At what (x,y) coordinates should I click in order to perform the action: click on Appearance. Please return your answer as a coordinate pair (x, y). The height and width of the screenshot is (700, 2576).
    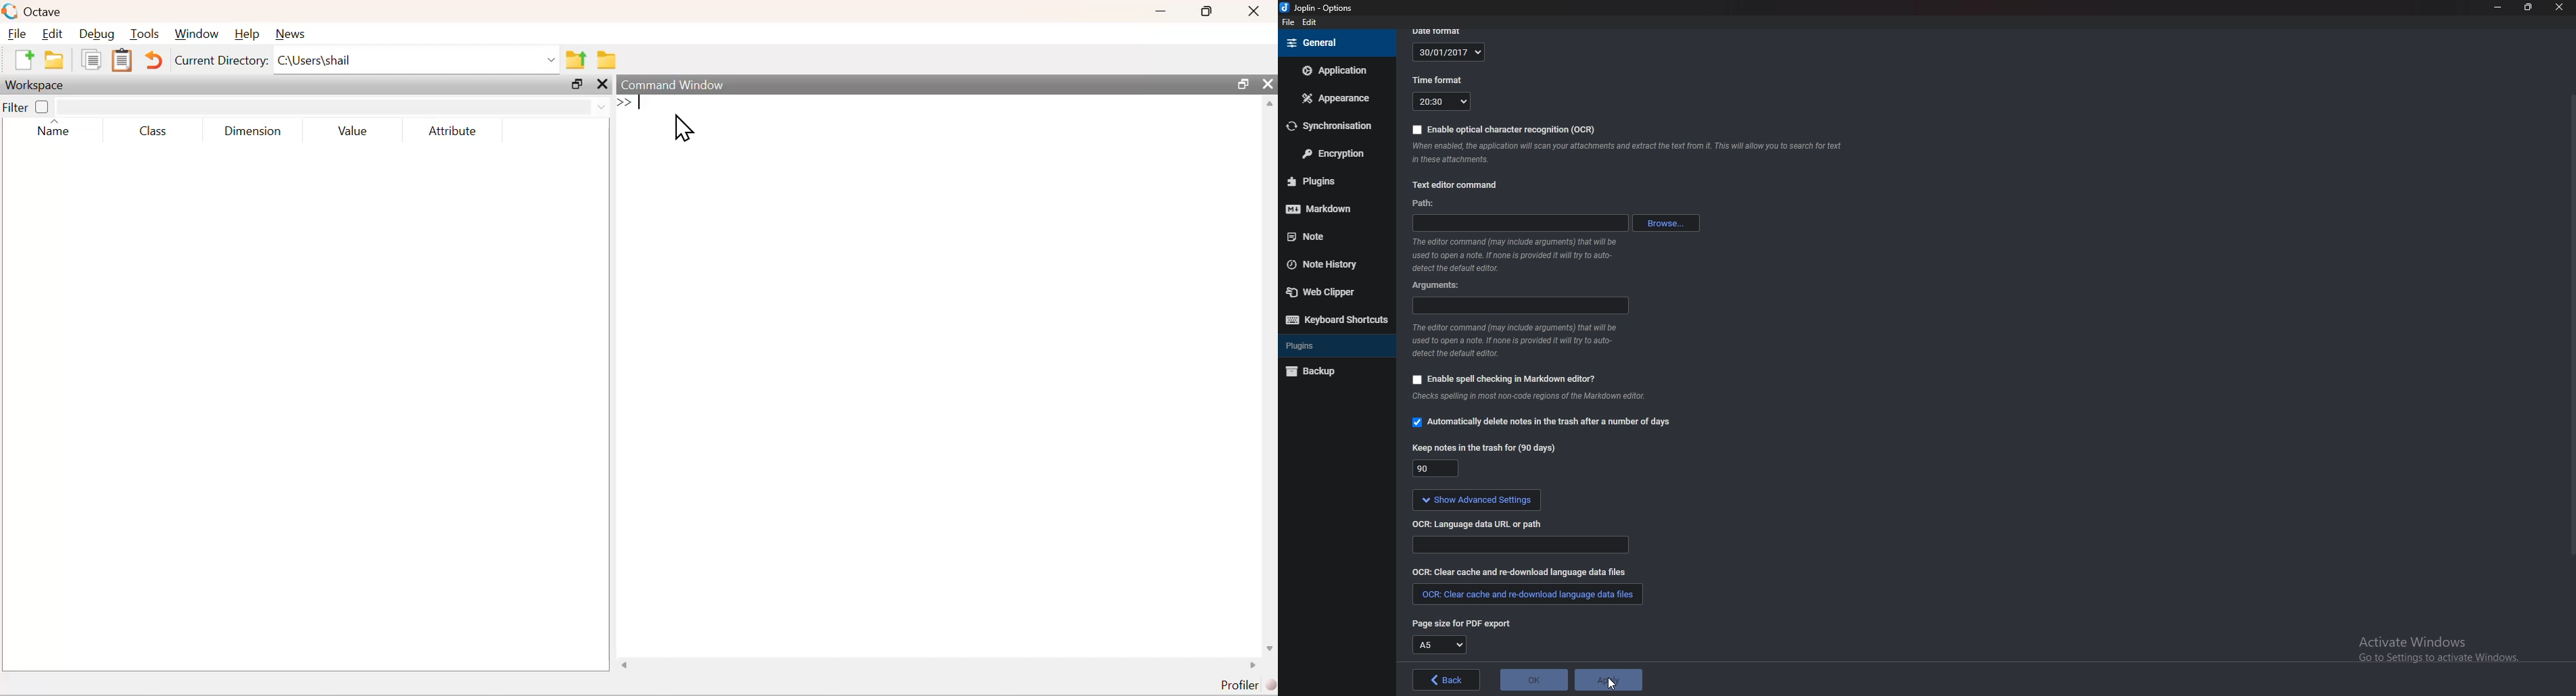
    Looking at the image, I should click on (1333, 99).